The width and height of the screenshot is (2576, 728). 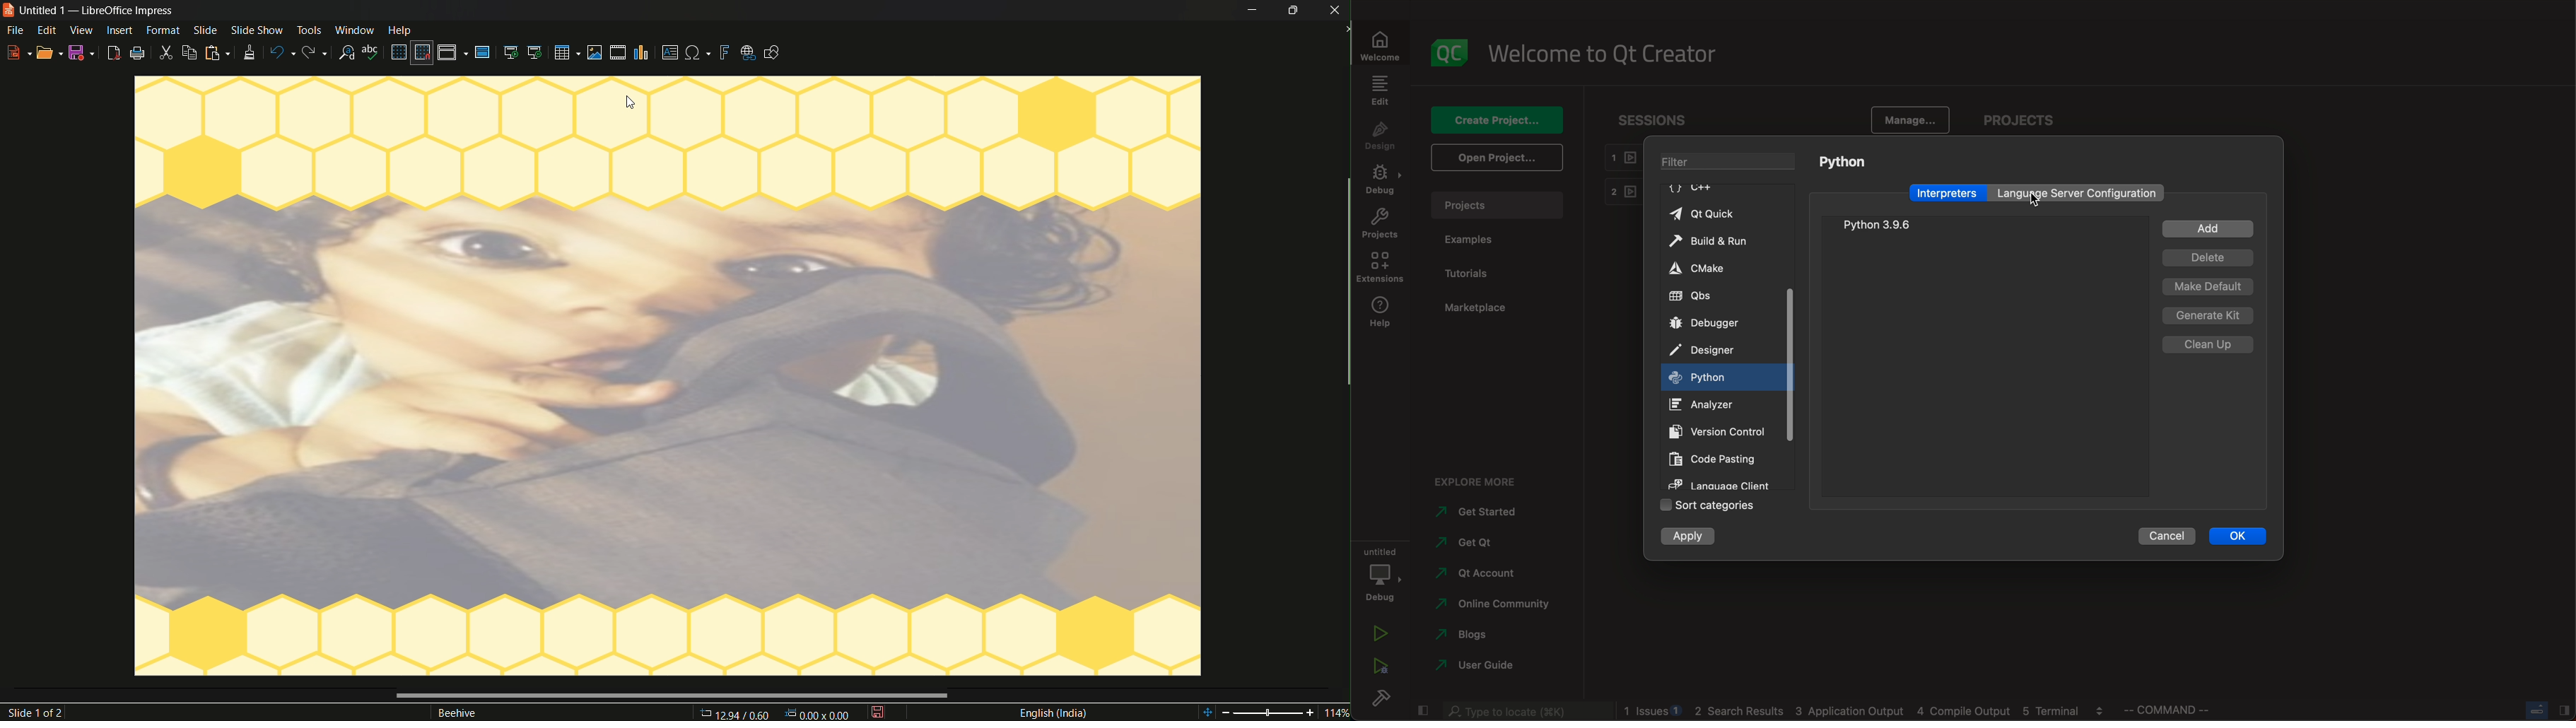 I want to click on start from the current slide, so click(x=537, y=53).